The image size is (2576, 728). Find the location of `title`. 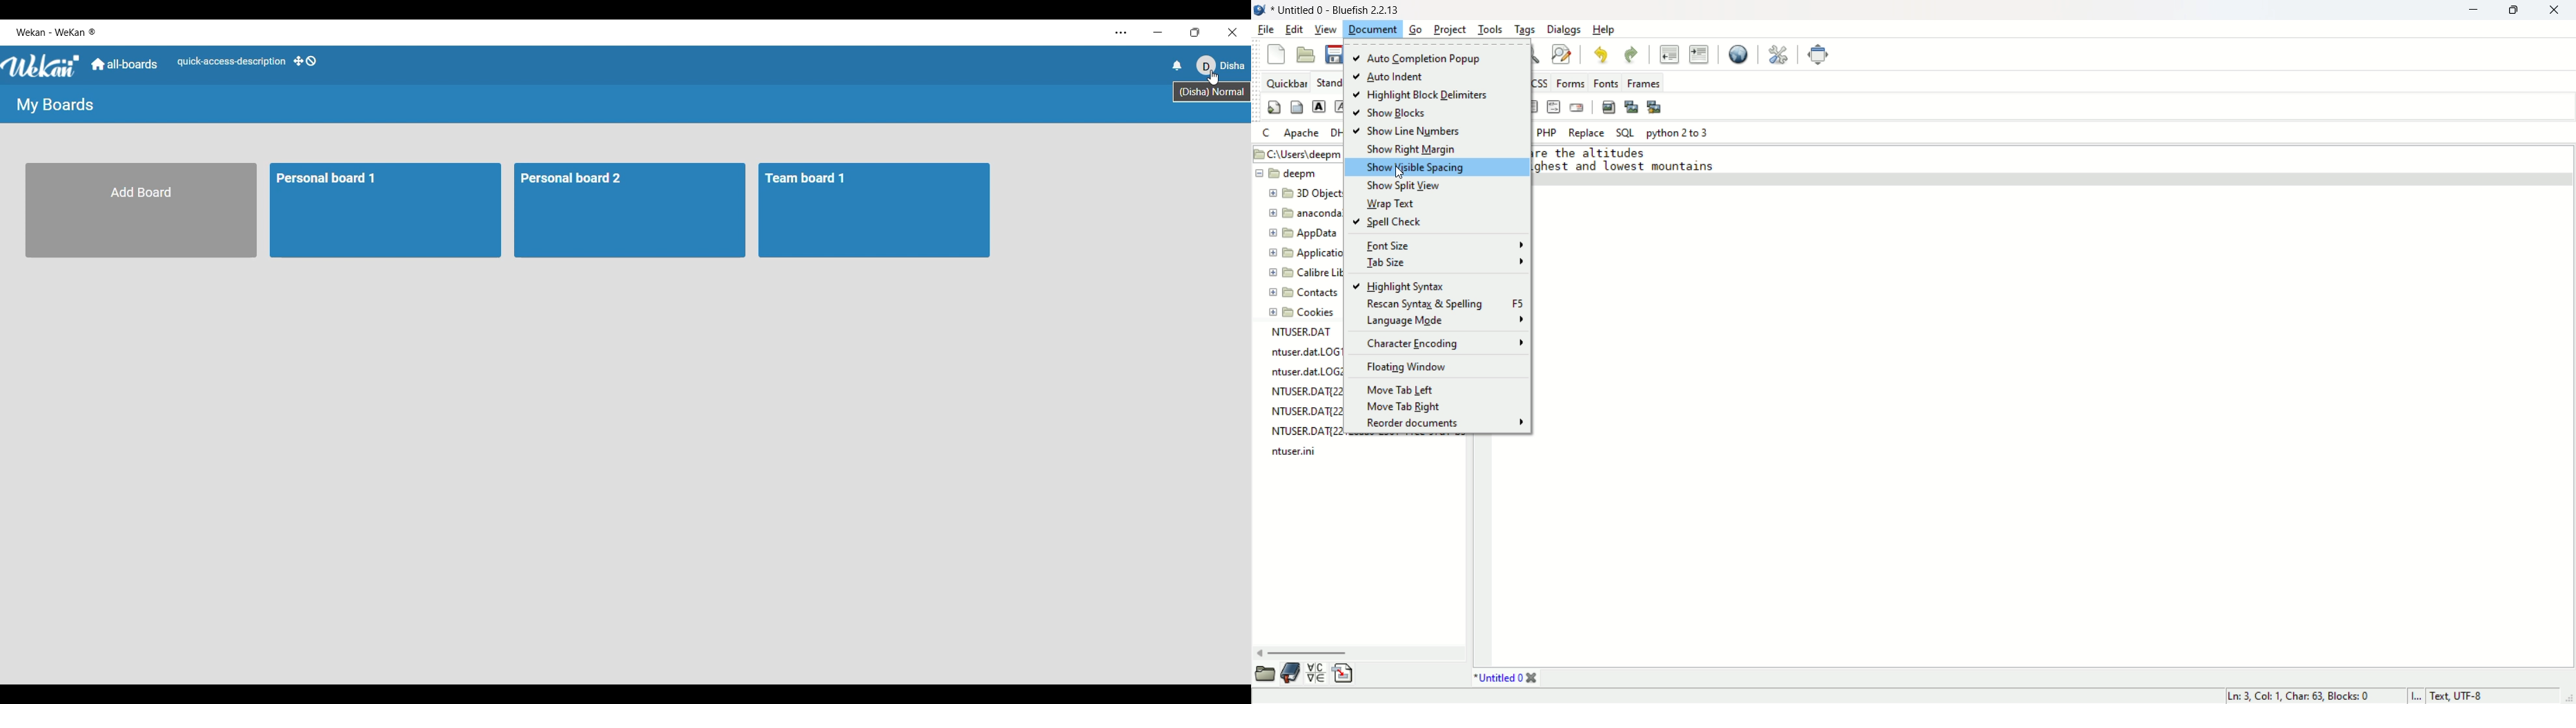

title is located at coordinates (1501, 678).